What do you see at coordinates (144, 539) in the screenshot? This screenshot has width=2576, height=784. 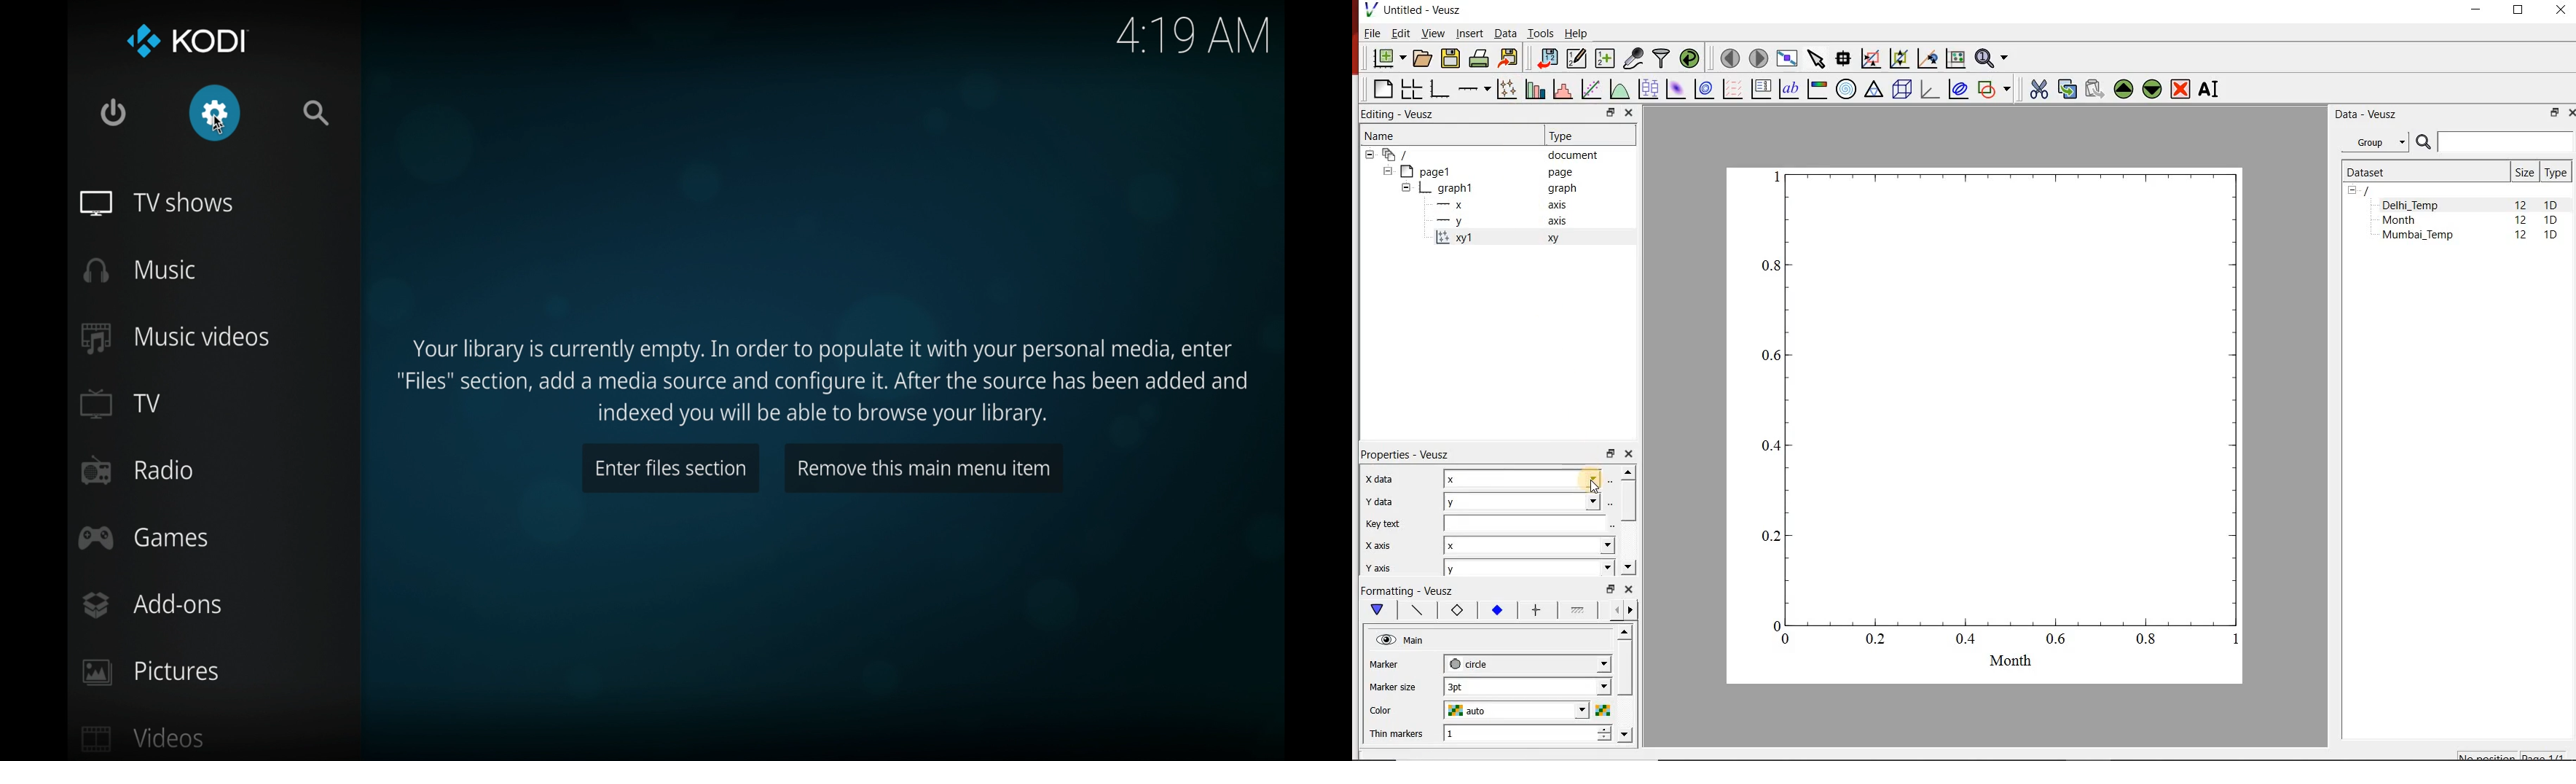 I see `games` at bounding box center [144, 539].